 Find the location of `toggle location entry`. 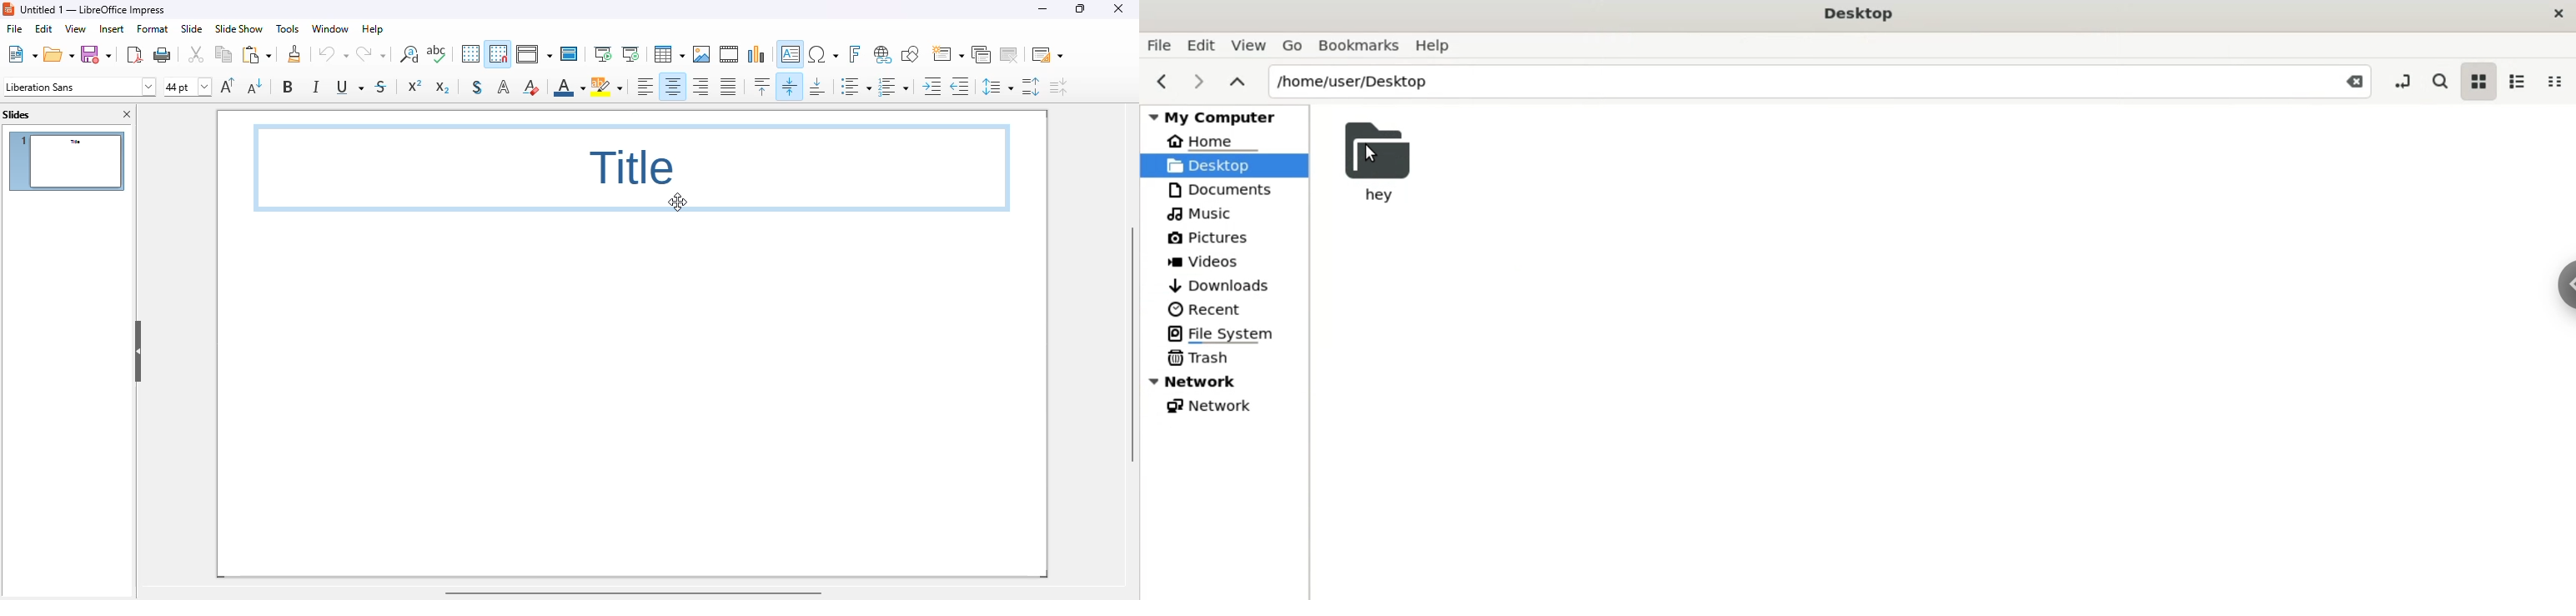

toggle location entry is located at coordinates (2407, 80).